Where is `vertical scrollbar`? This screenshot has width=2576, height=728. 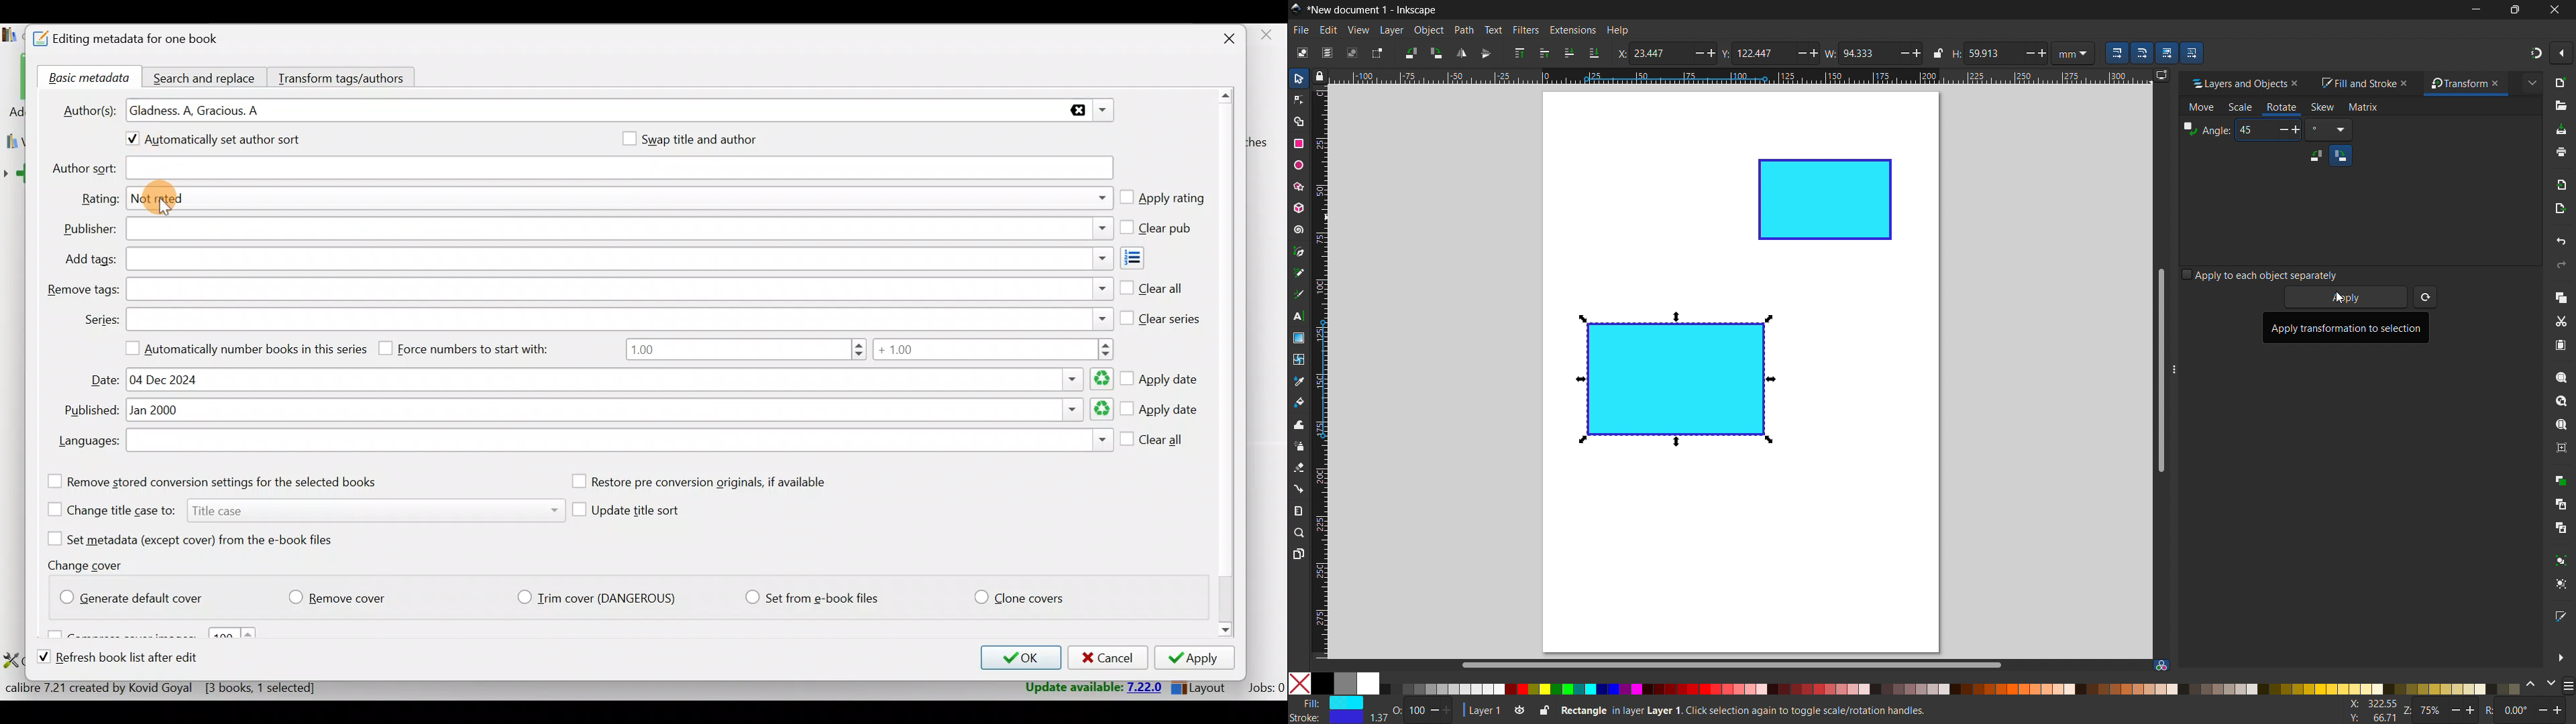
vertical scrollbar is located at coordinates (2159, 369).